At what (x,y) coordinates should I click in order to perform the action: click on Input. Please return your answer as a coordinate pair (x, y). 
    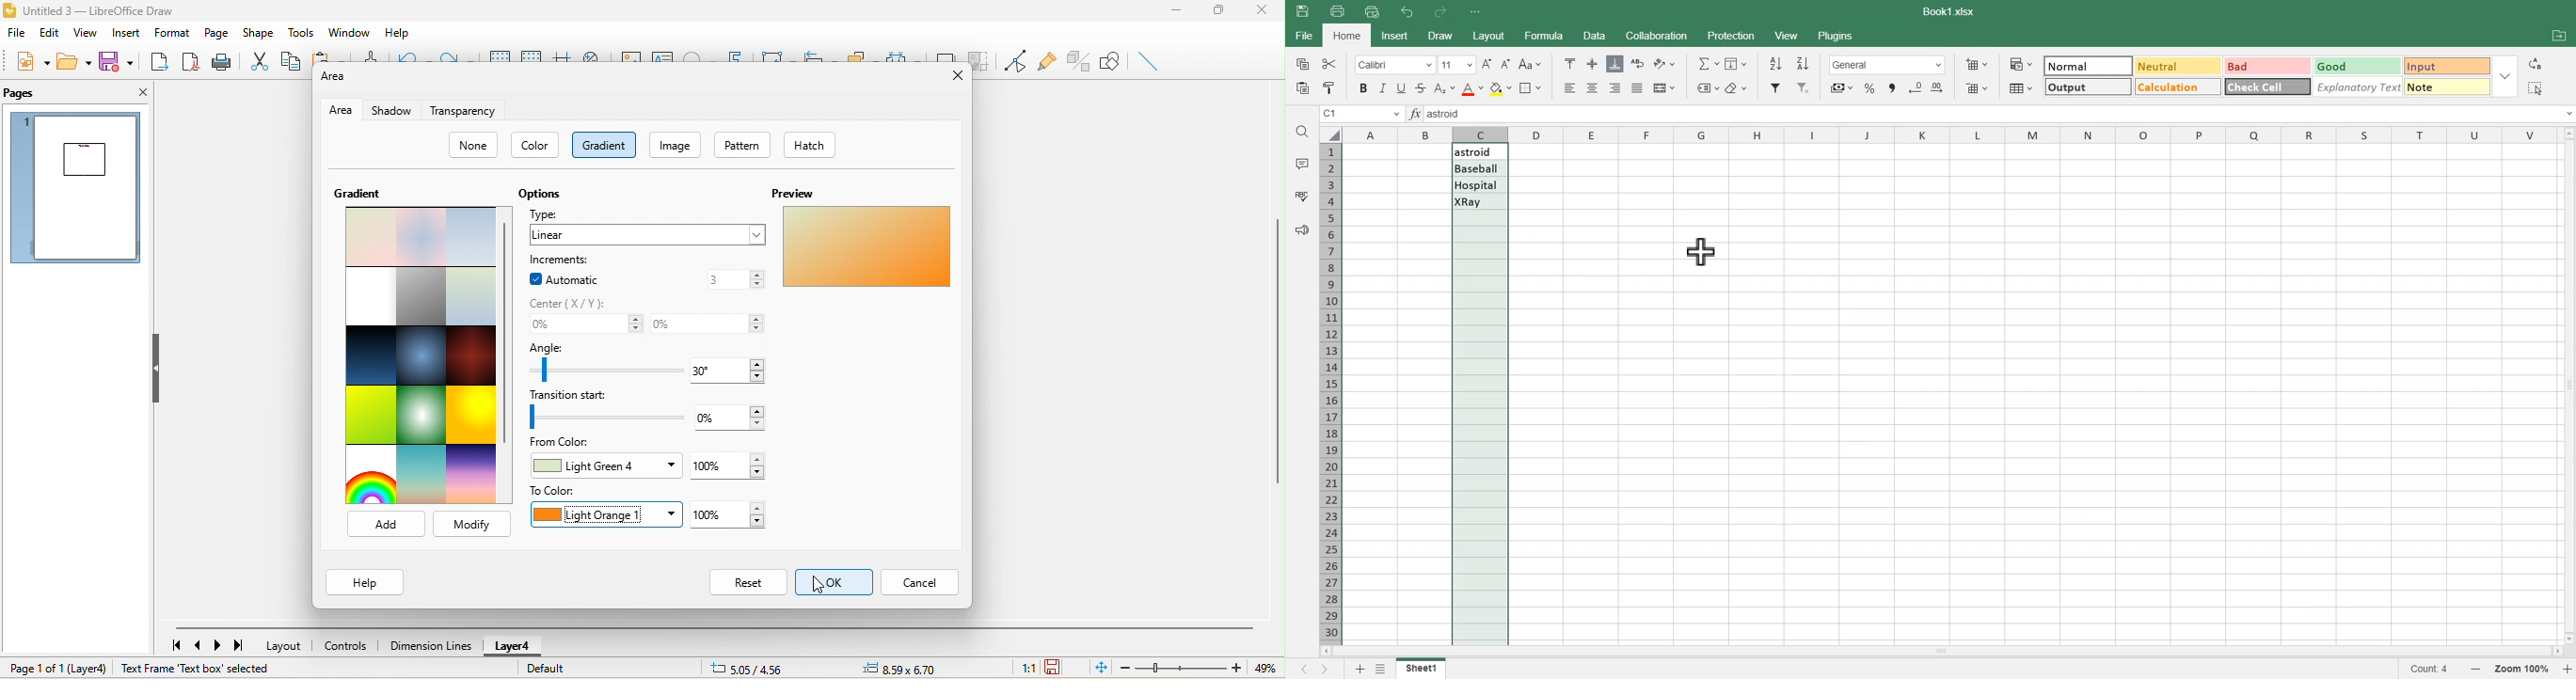
    Looking at the image, I should click on (2445, 64).